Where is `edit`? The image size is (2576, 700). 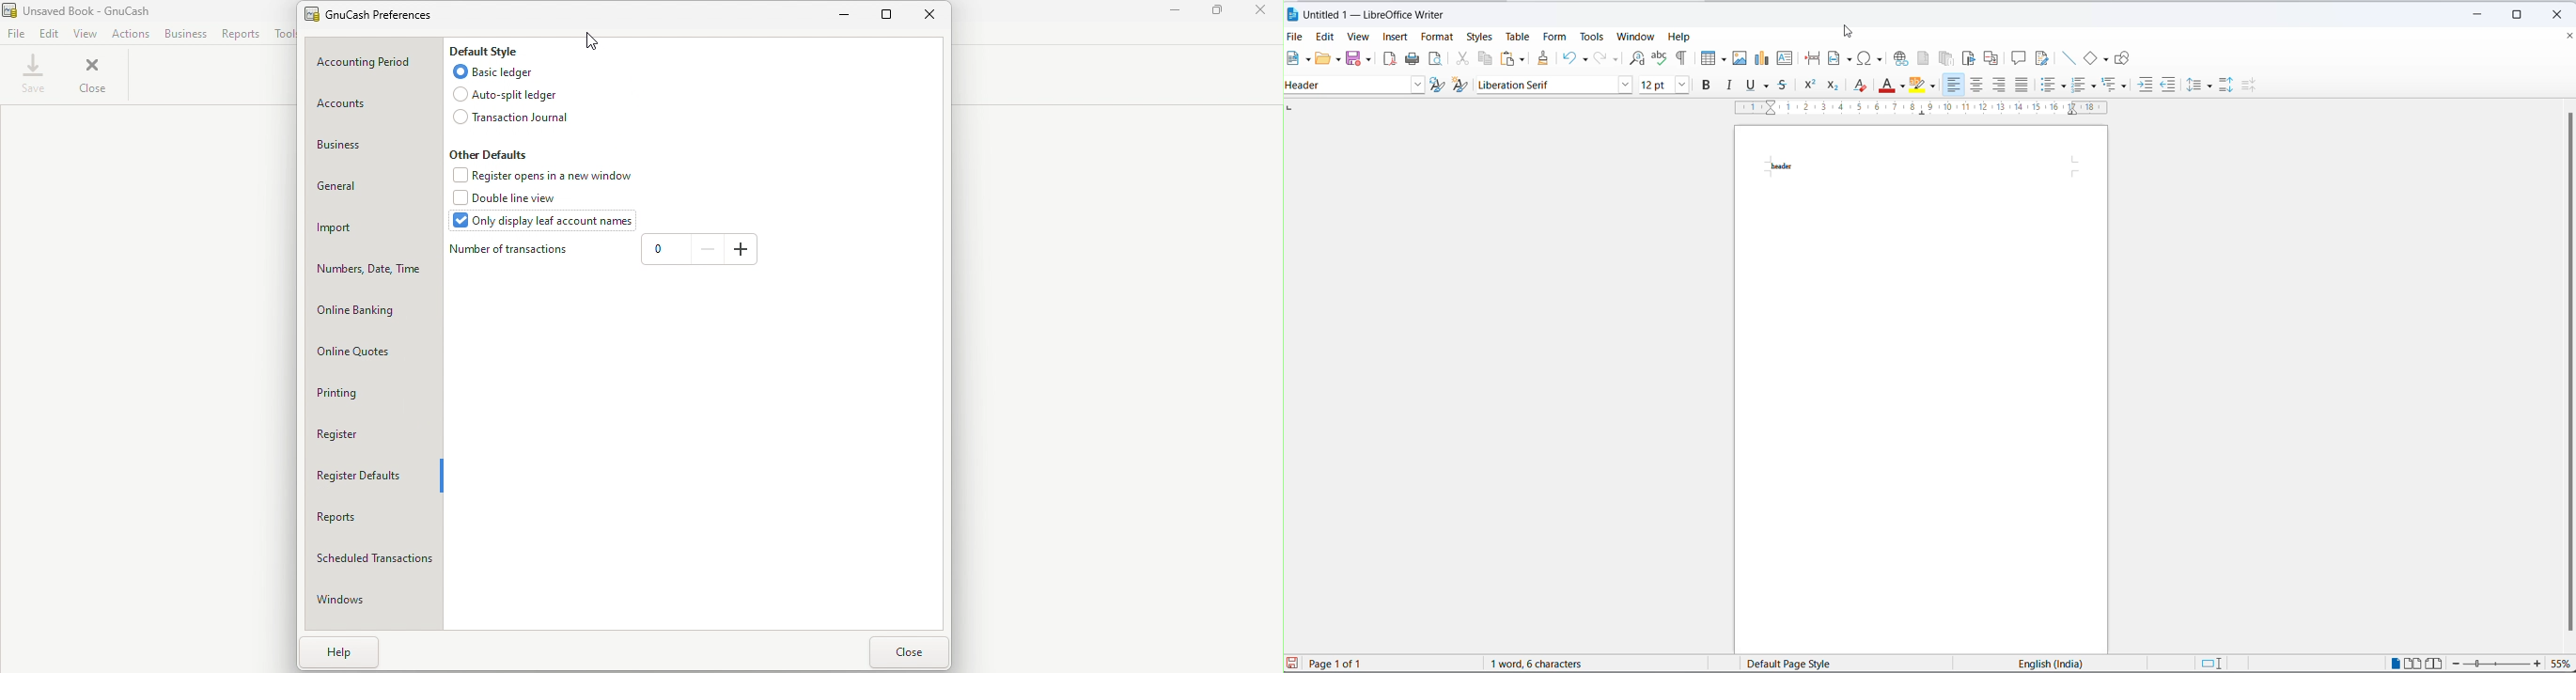
edit is located at coordinates (1325, 36).